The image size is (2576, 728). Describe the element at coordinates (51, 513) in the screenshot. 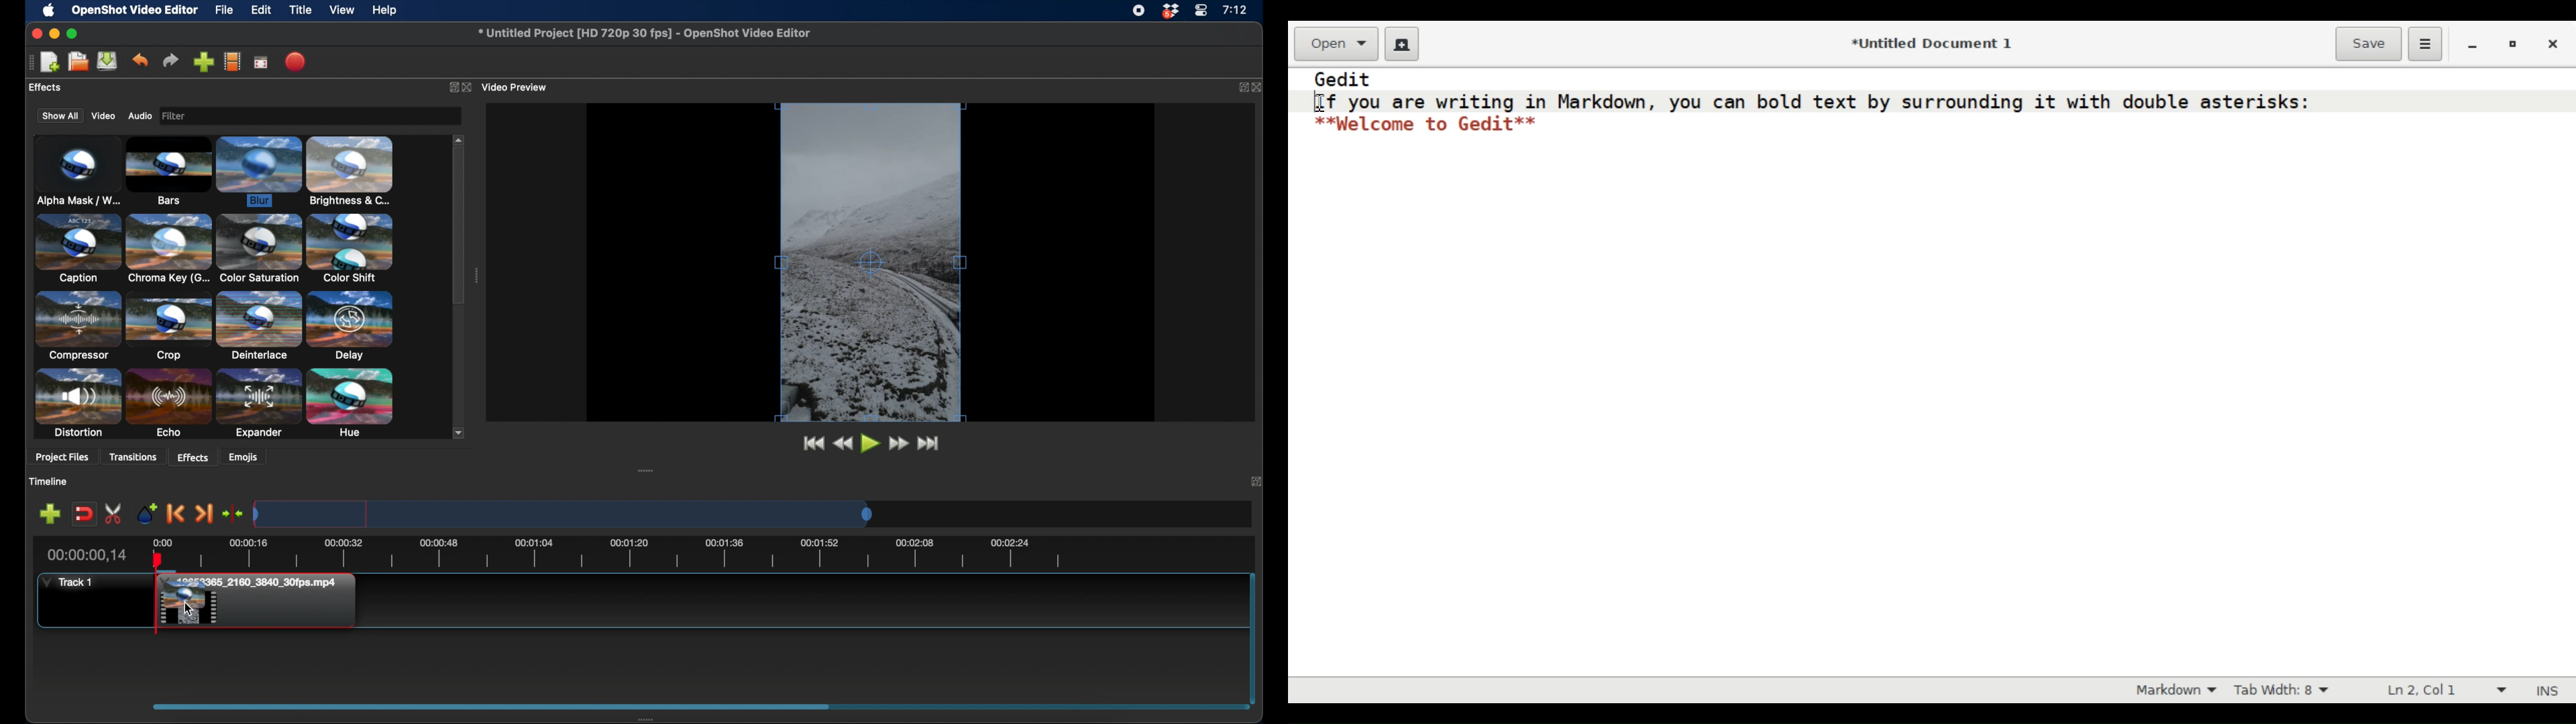

I see `add track` at that location.